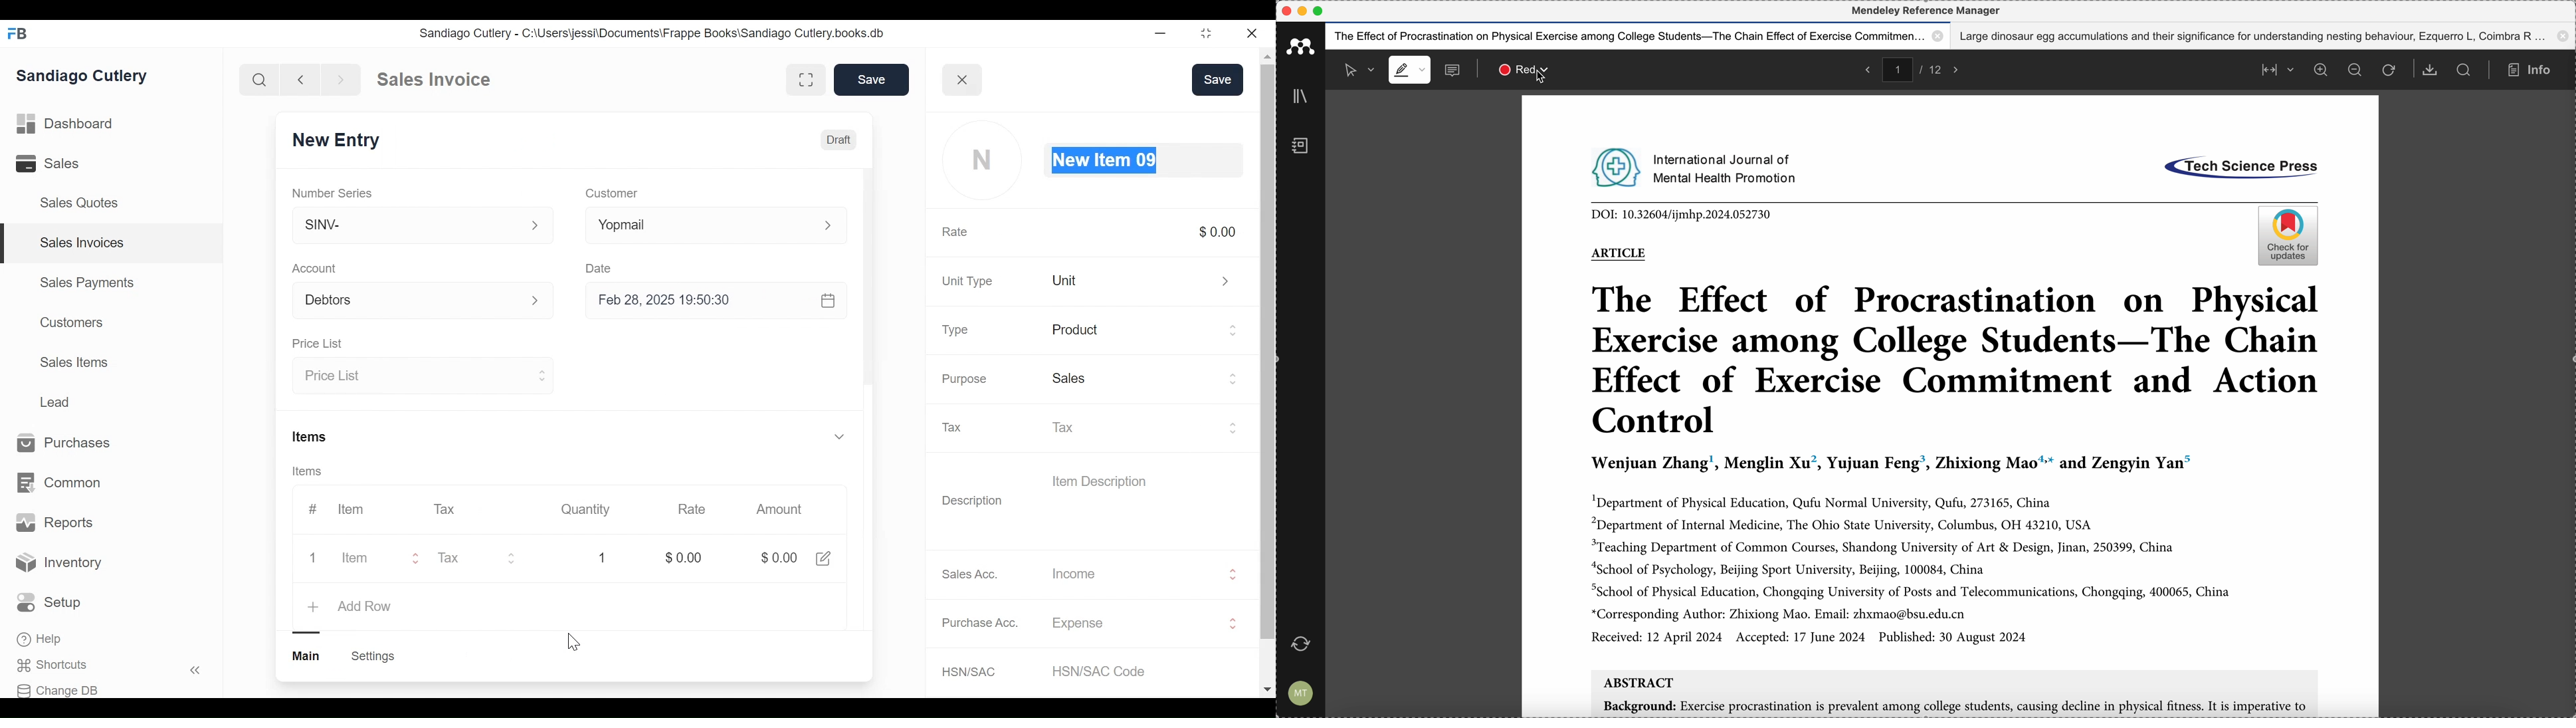 The height and width of the screenshot is (728, 2576). Describe the element at coordinates (601, 267) in the screenshot. I see `Date` at that location.